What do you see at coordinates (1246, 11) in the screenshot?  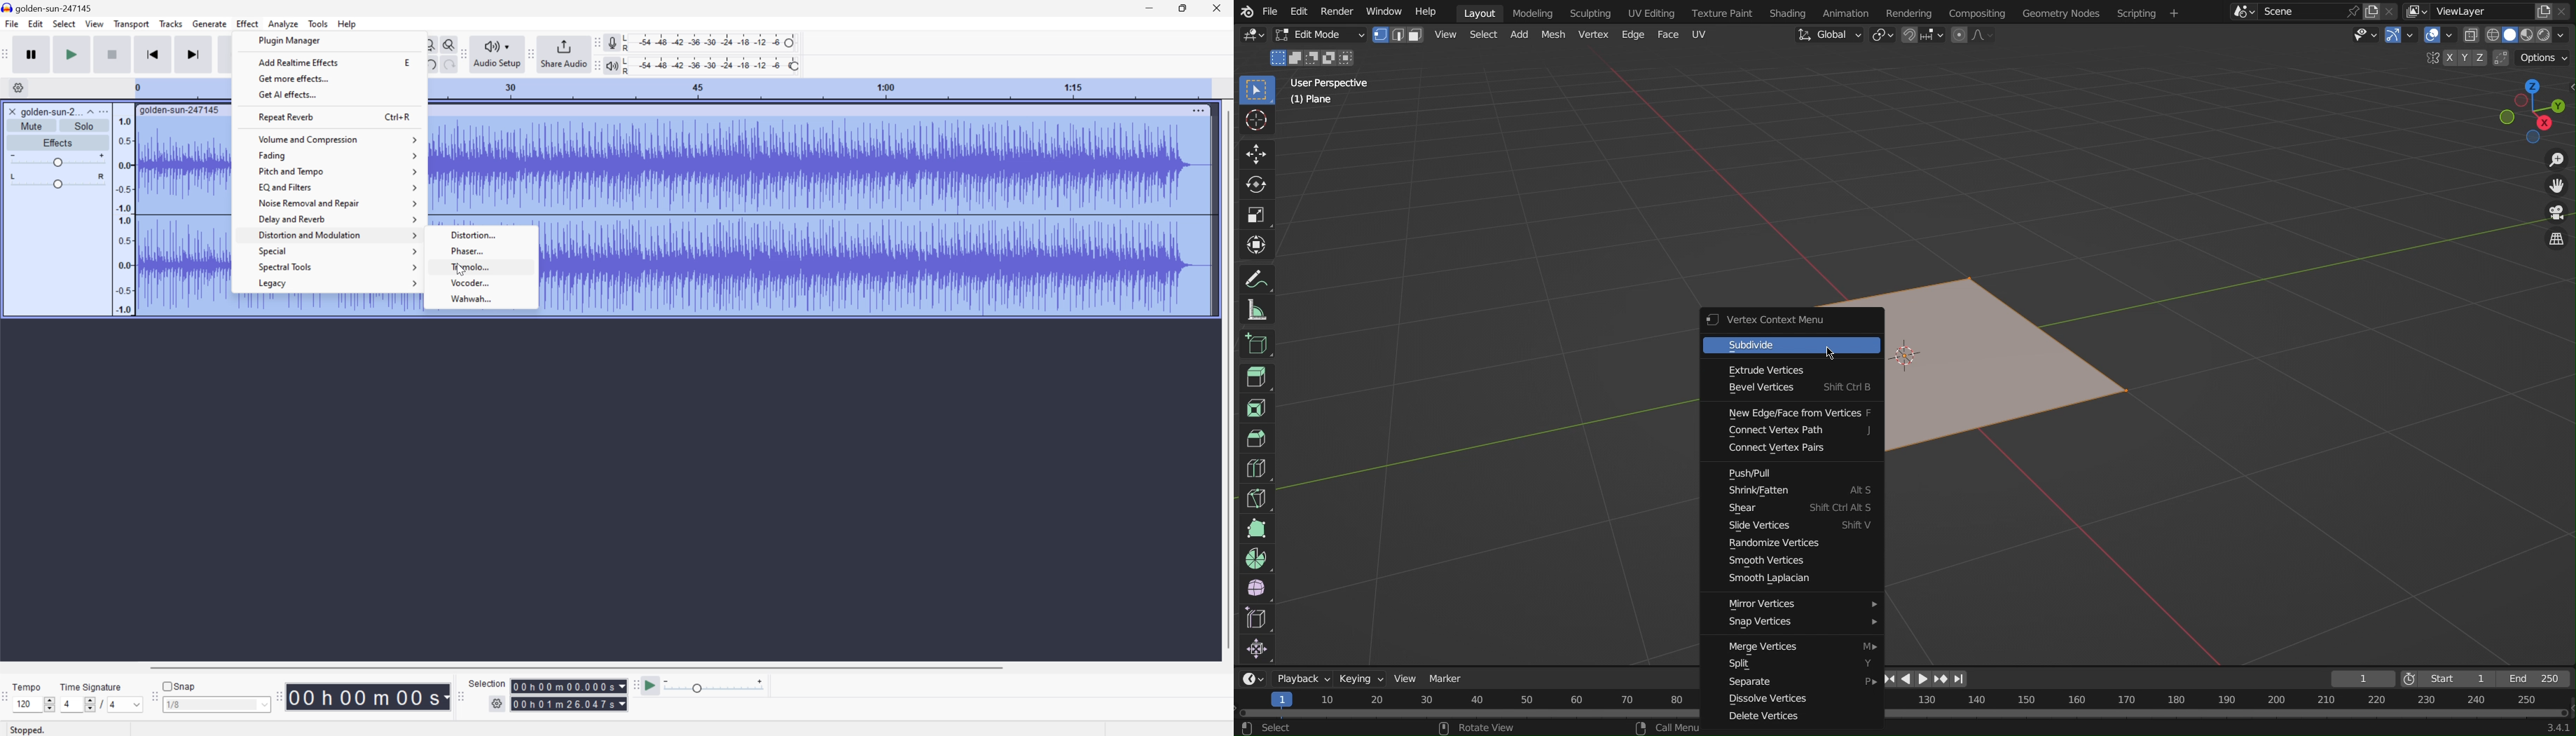 I see `Blender logo` at bounding box center [1246, 11].